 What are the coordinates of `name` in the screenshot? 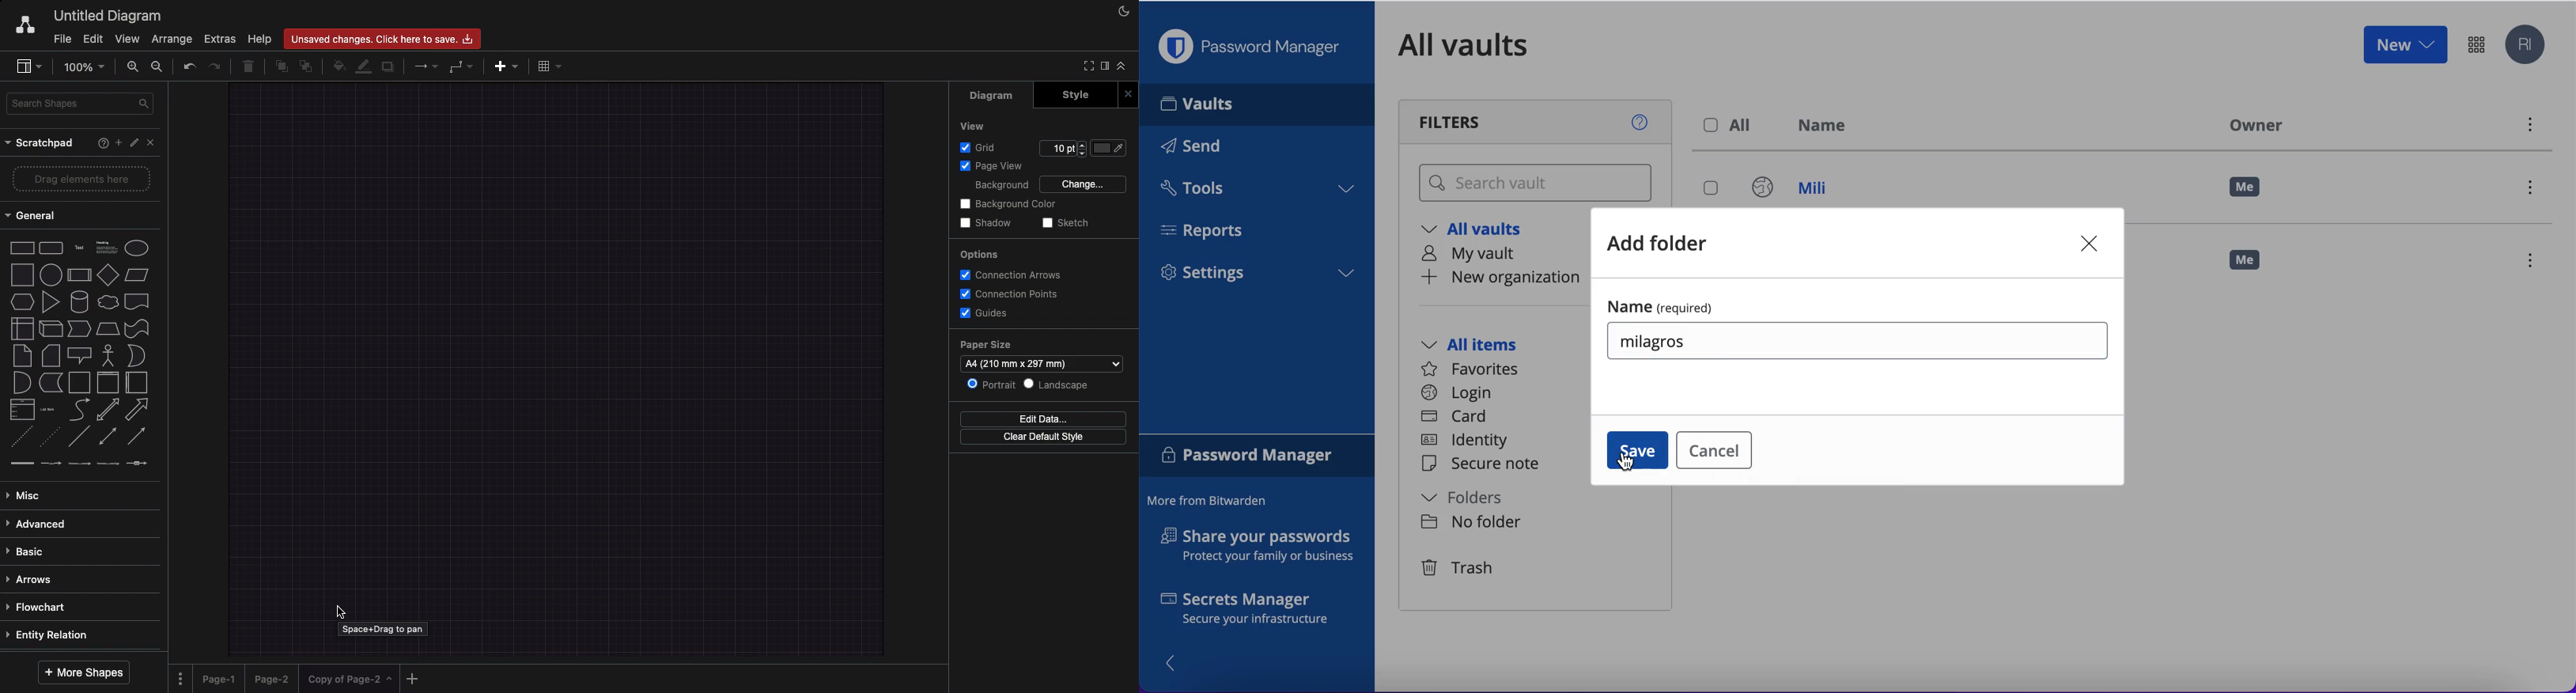 It's located at (1829, 127).